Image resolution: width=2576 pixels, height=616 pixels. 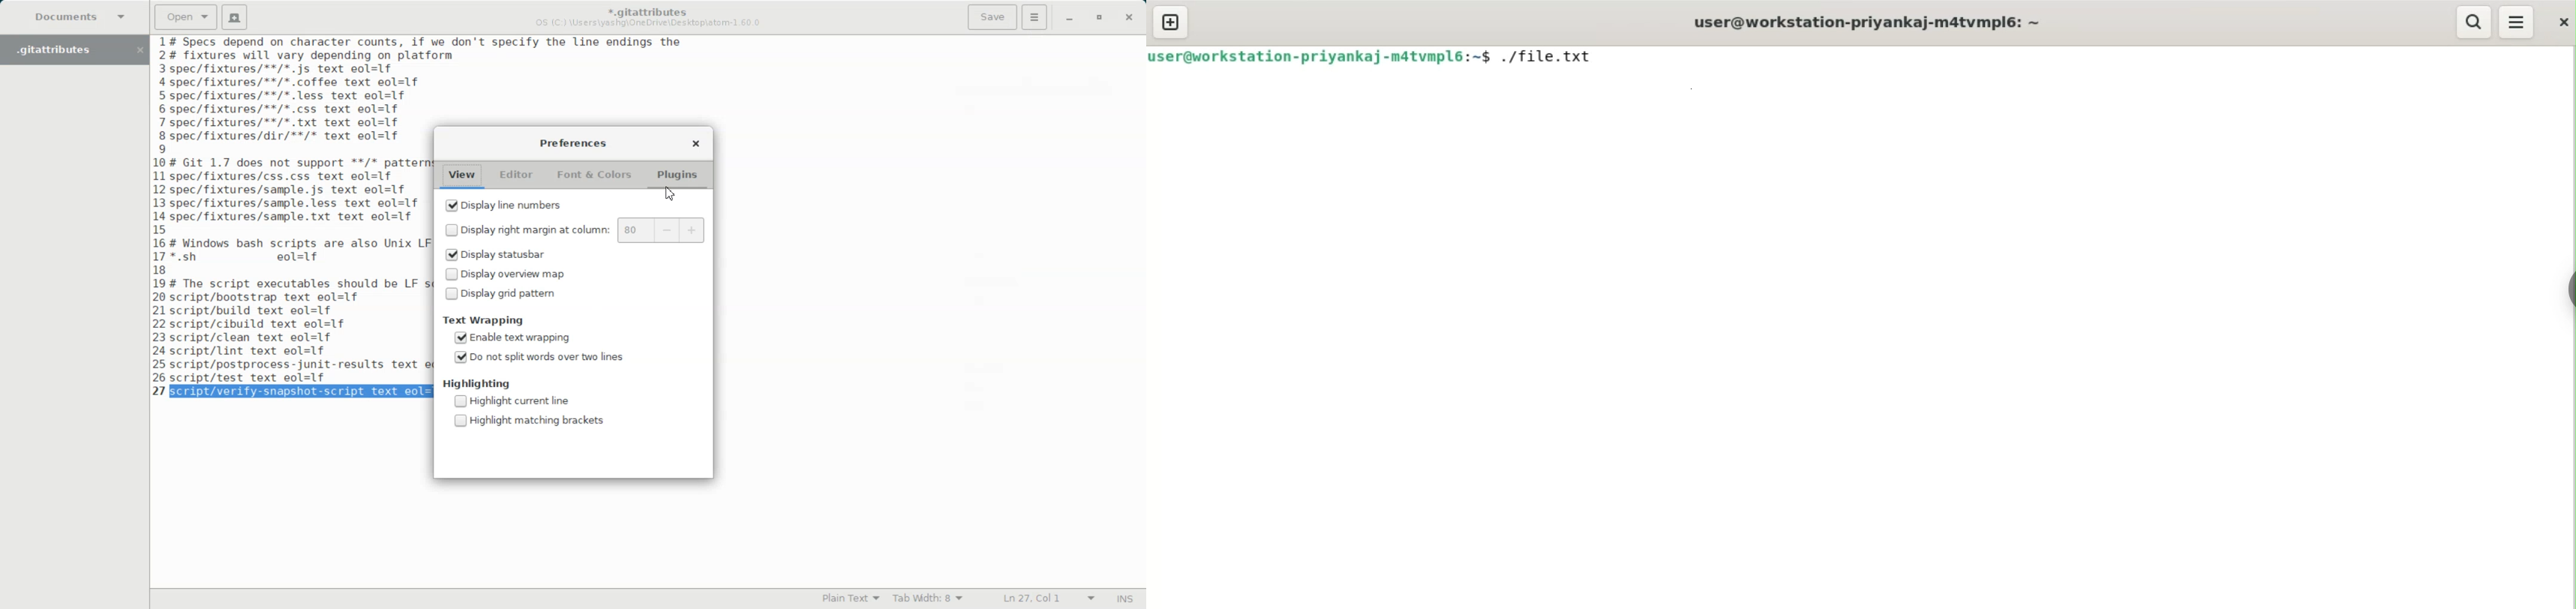 I want to click on Enable text wrapping, so click(x=512, y=338).